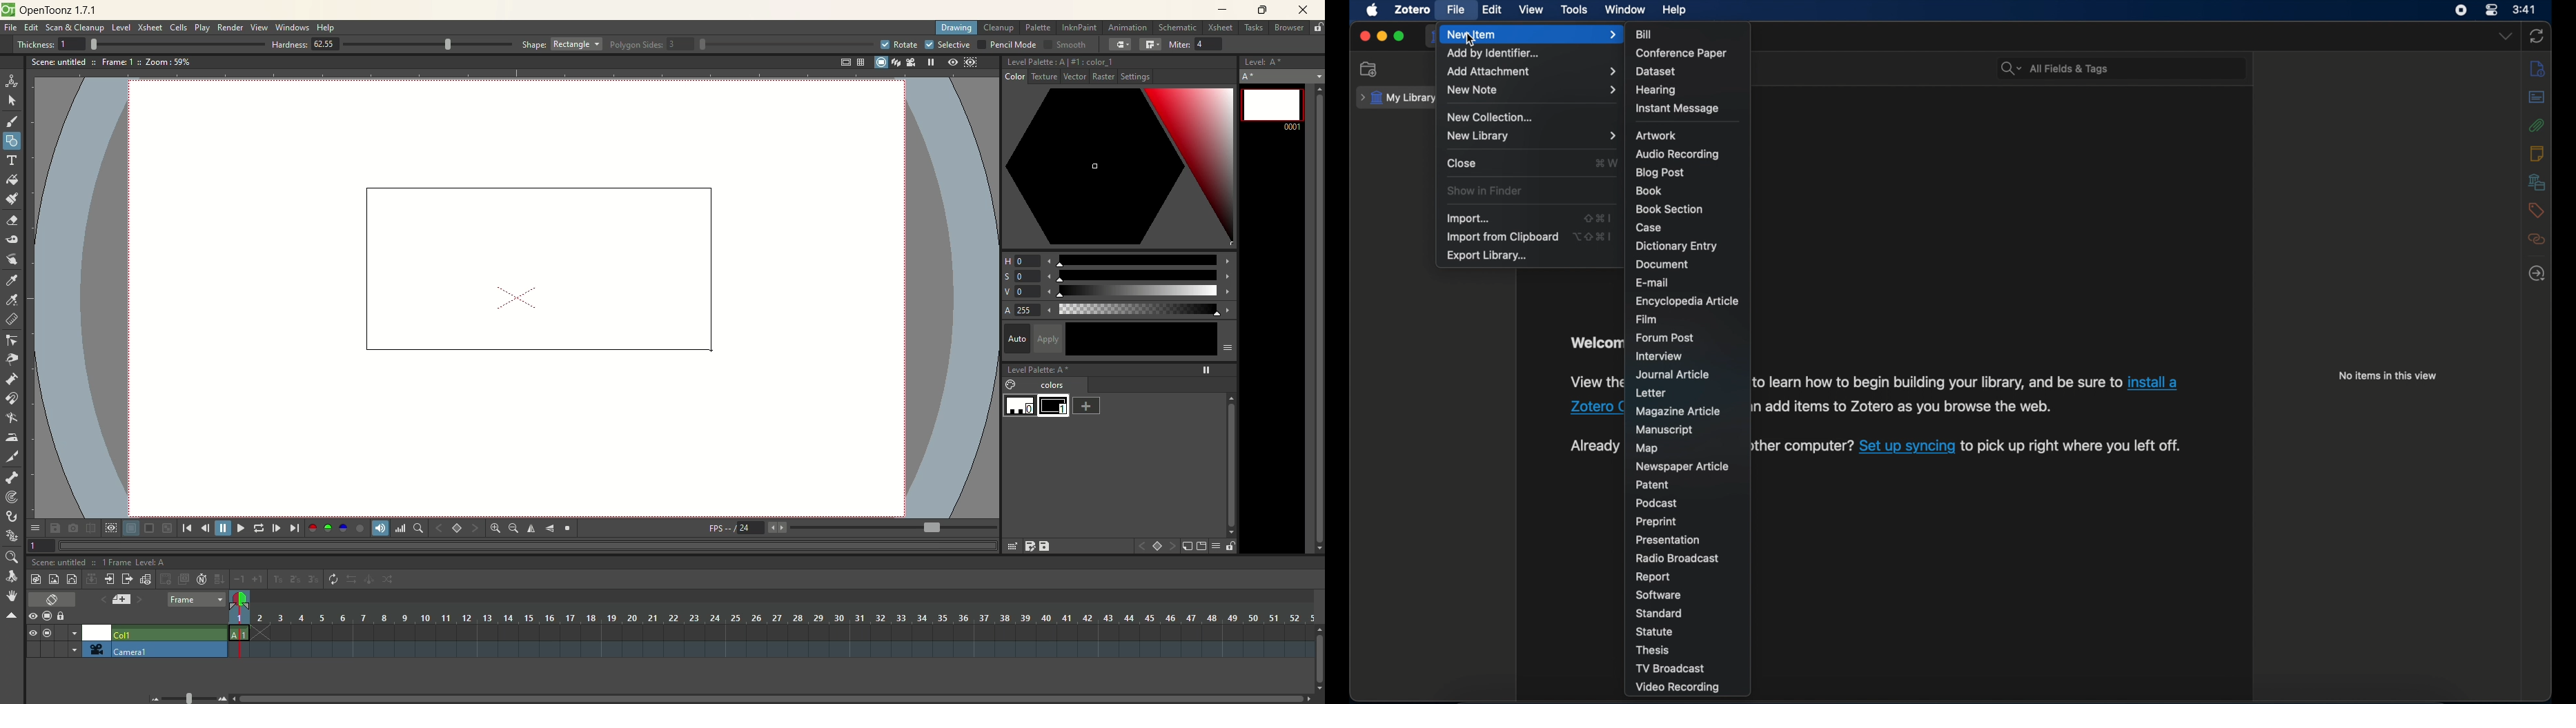 This screenshot has width=2576, height=728. I want to click on manuscript, so click(1664, 430).